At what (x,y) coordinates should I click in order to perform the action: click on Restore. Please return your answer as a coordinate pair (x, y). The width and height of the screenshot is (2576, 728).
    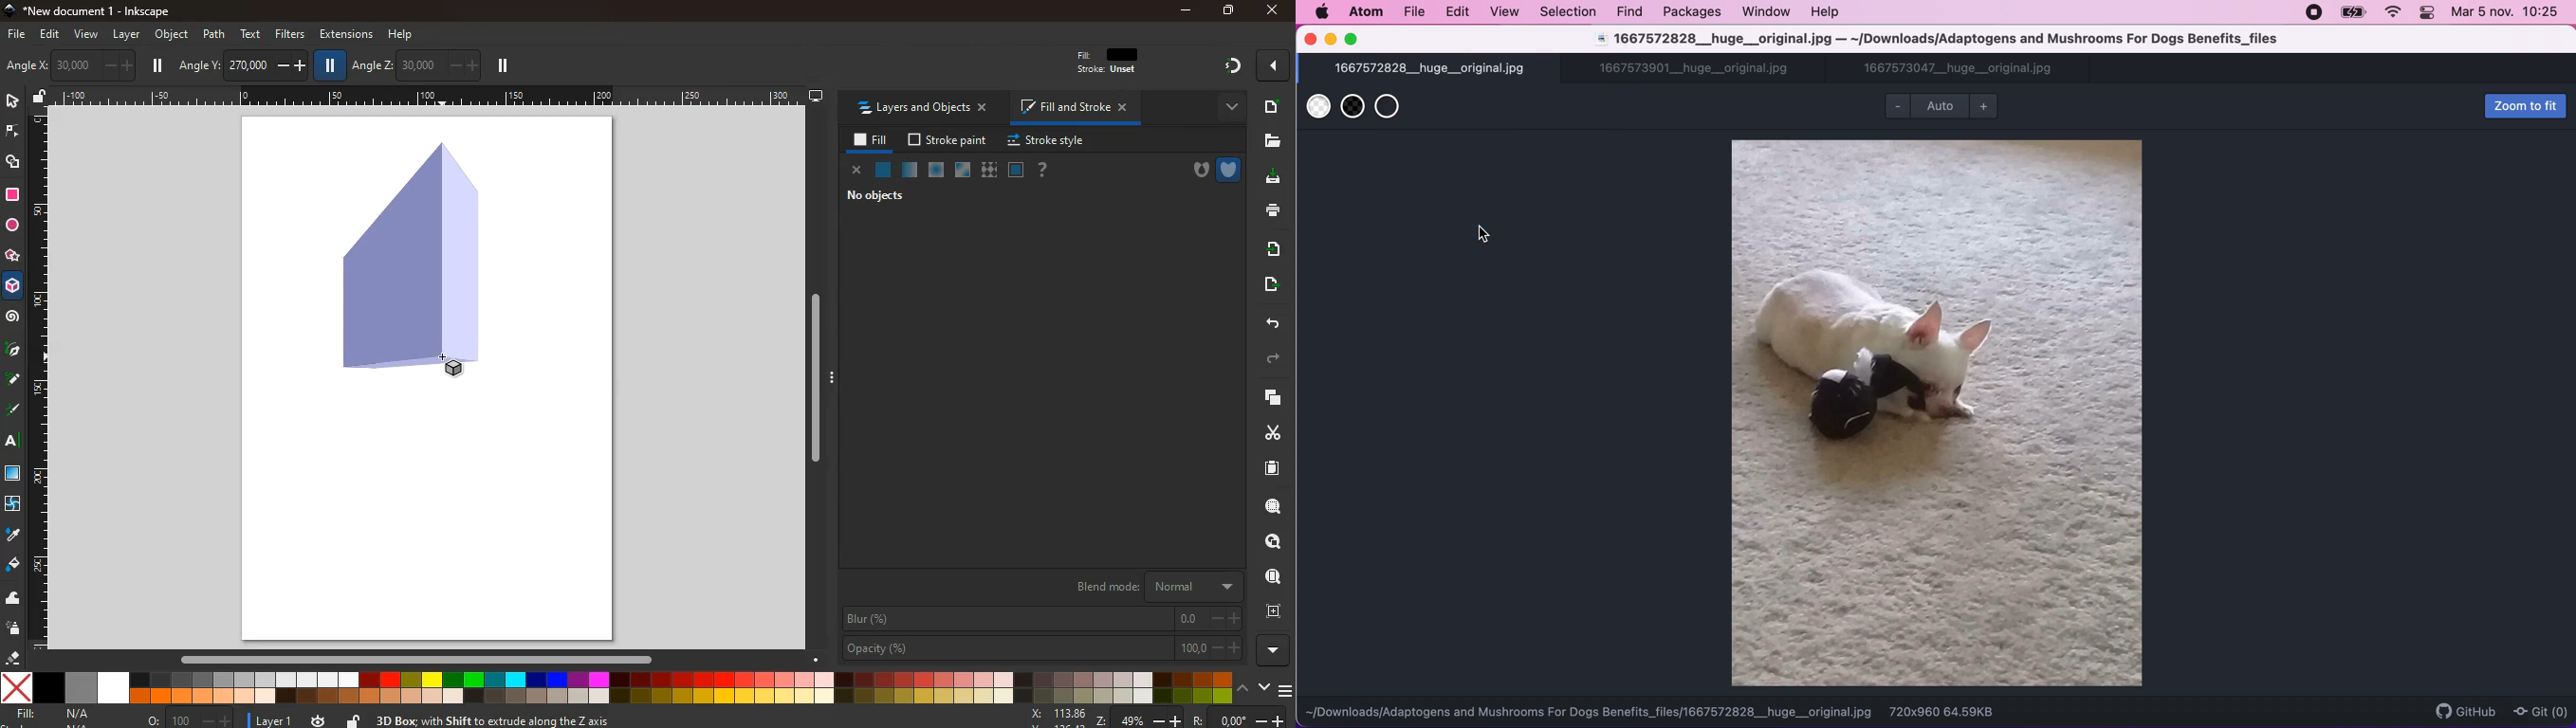
    Looking at the image, I should click on (1226, 11).